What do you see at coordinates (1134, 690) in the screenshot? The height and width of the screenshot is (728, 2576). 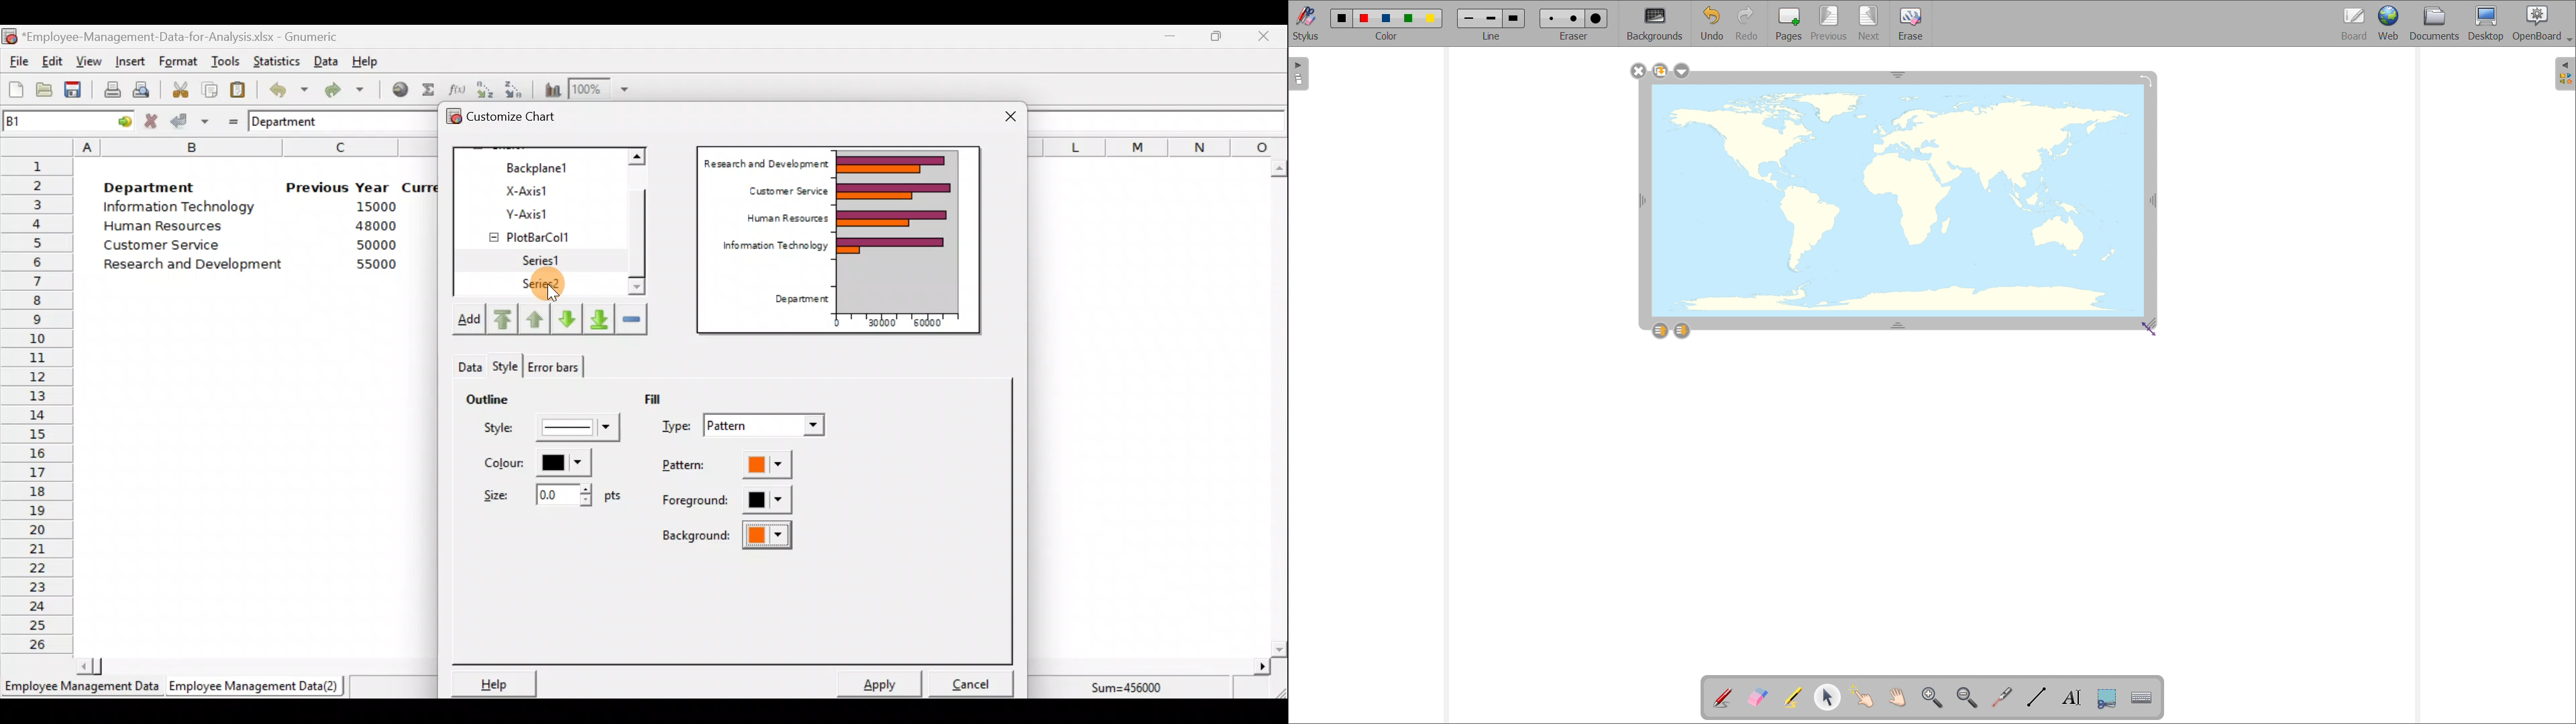 I see `Sum=456000` at bounding box center [1134, 690].